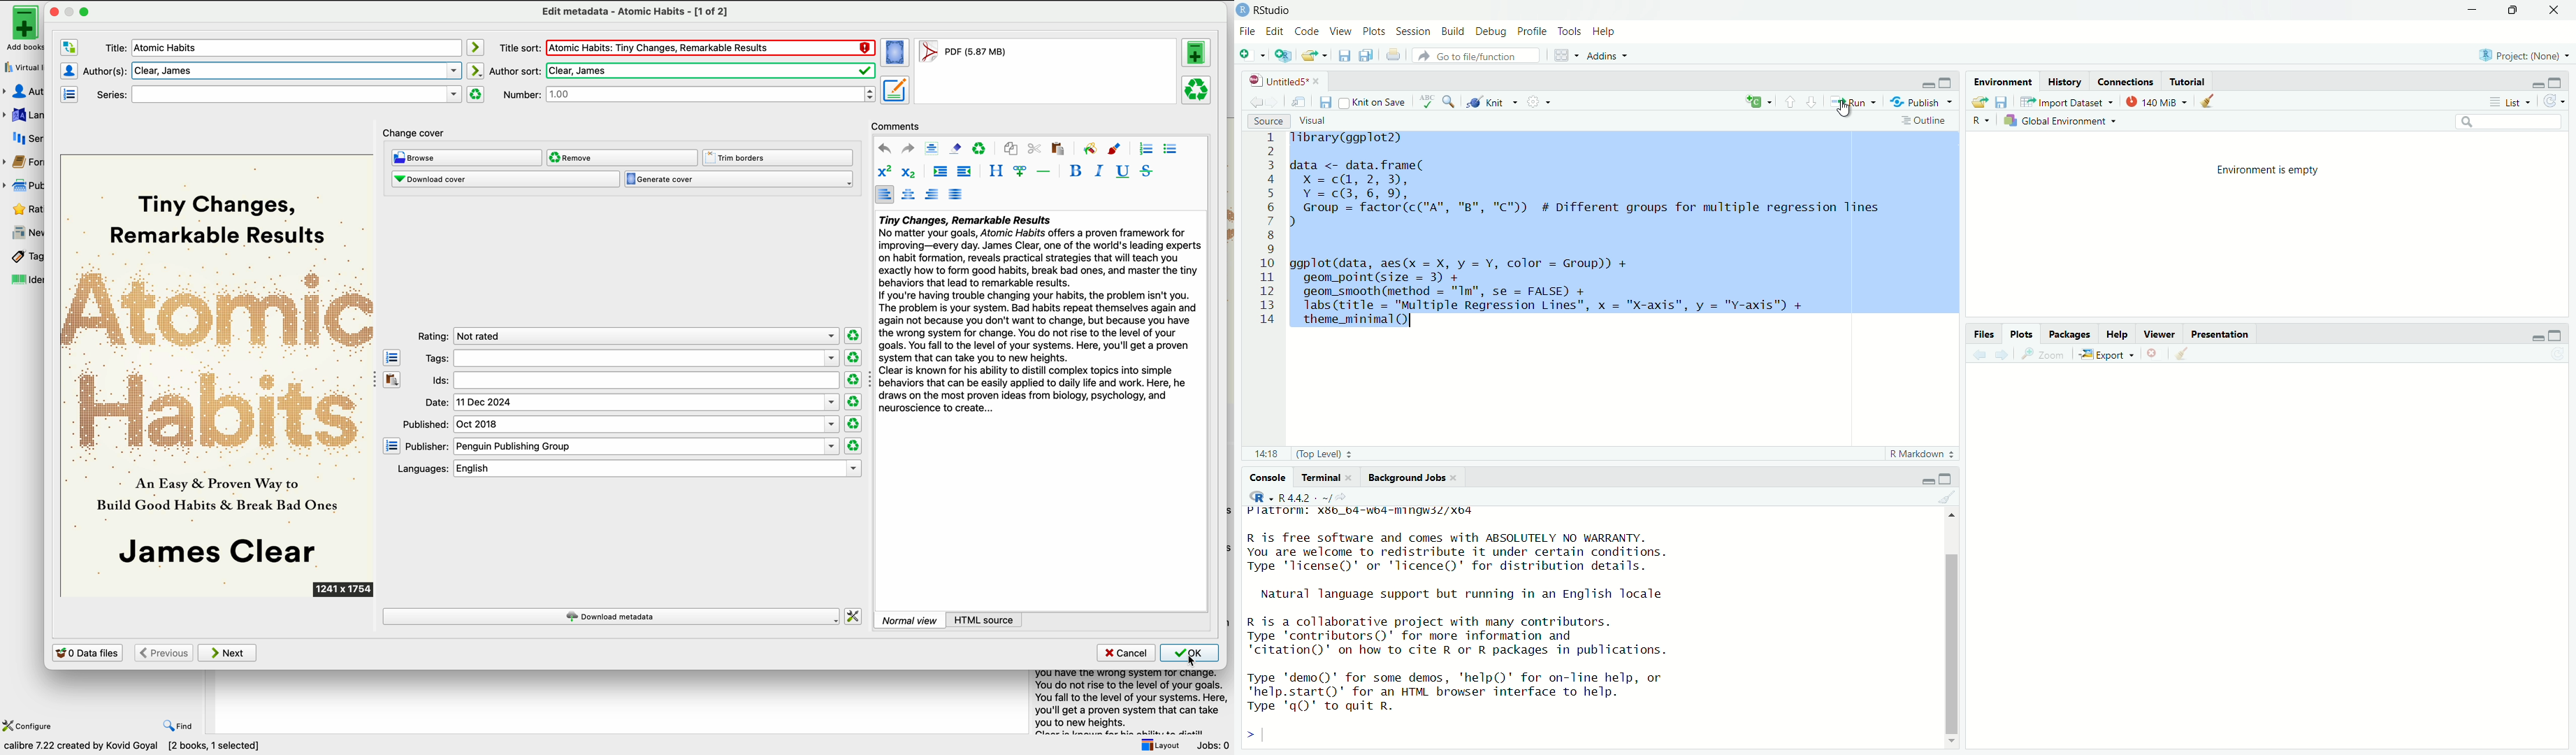  What do you see at coordinates (1493, 102) in the screenshot?
I see `Knit` at bounding box center [1493, 102].